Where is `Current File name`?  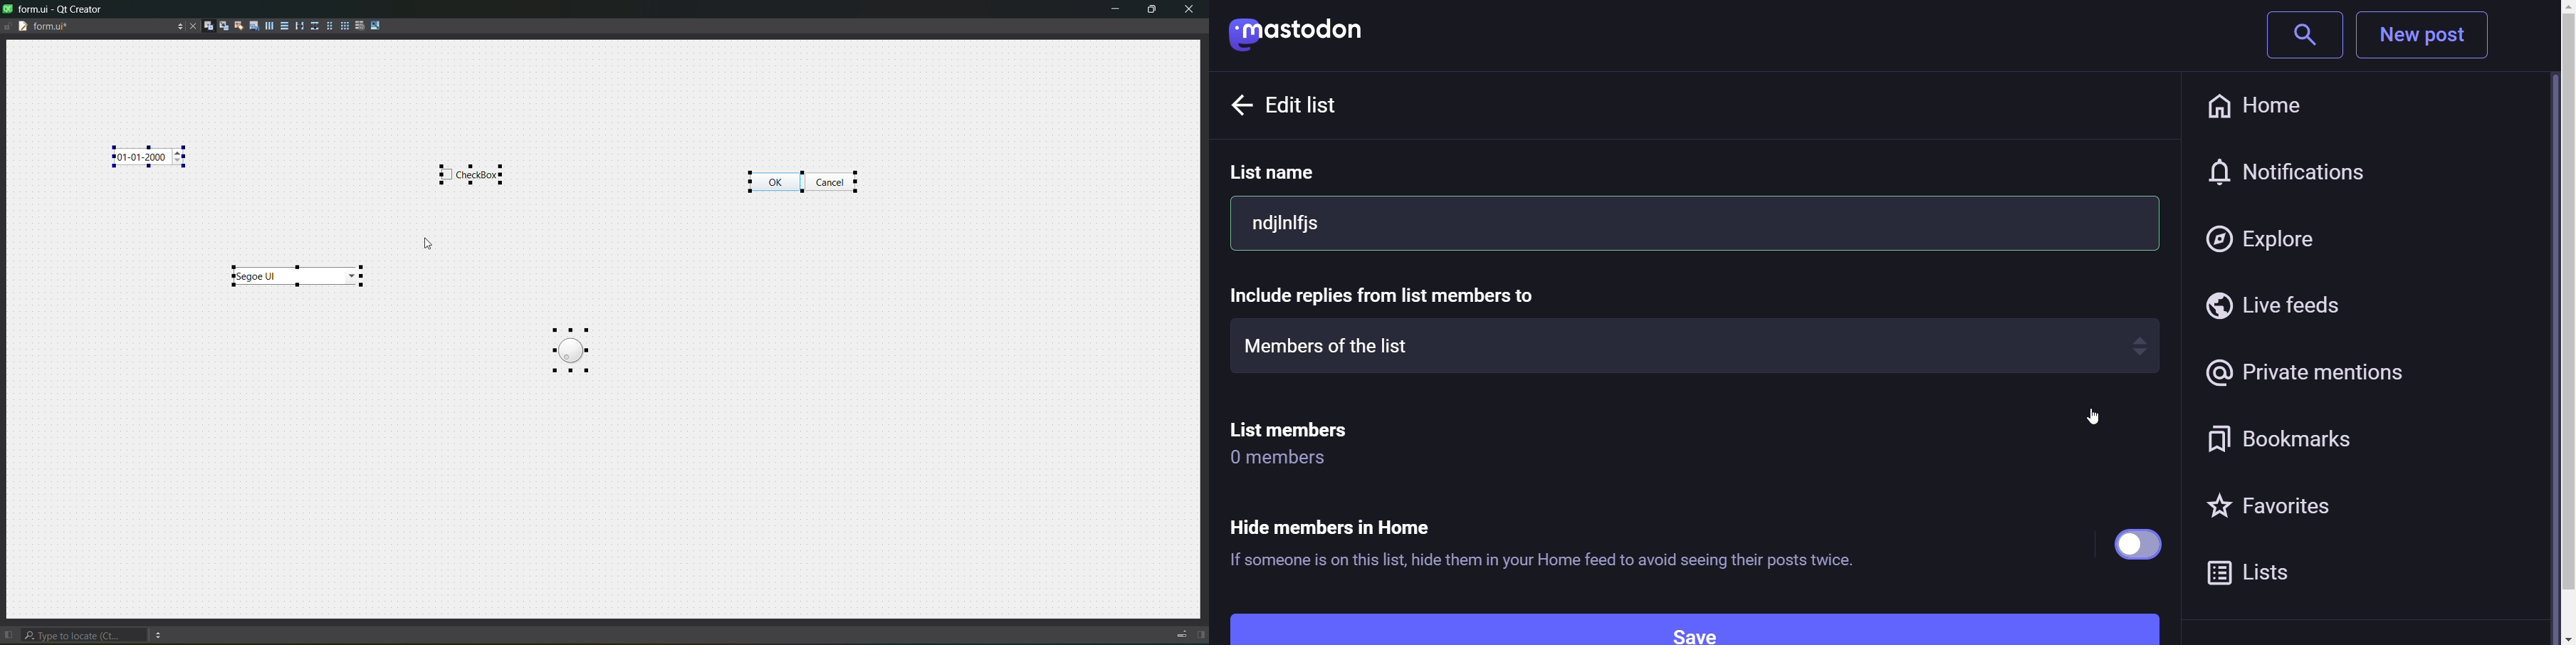
Current File name is located at coordinates (100, 26).